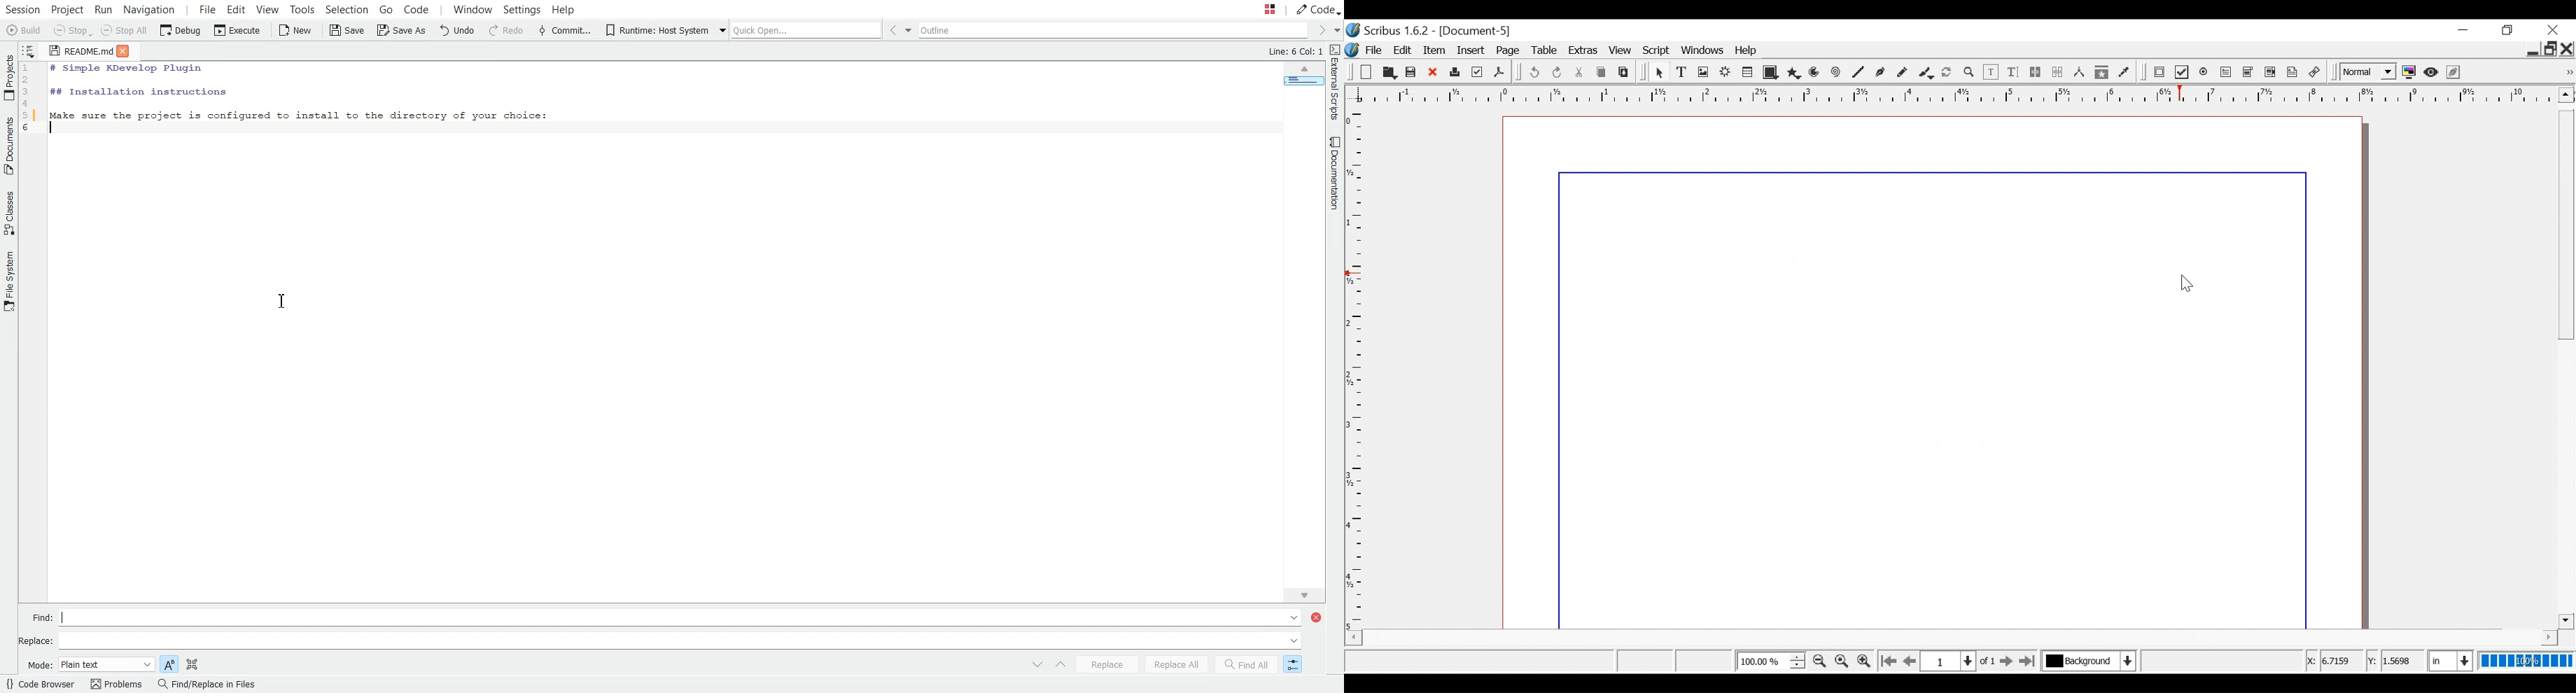 The width and height of the screenshot is (2576, 700). I want to click on Measurements, so click(2079, 73).